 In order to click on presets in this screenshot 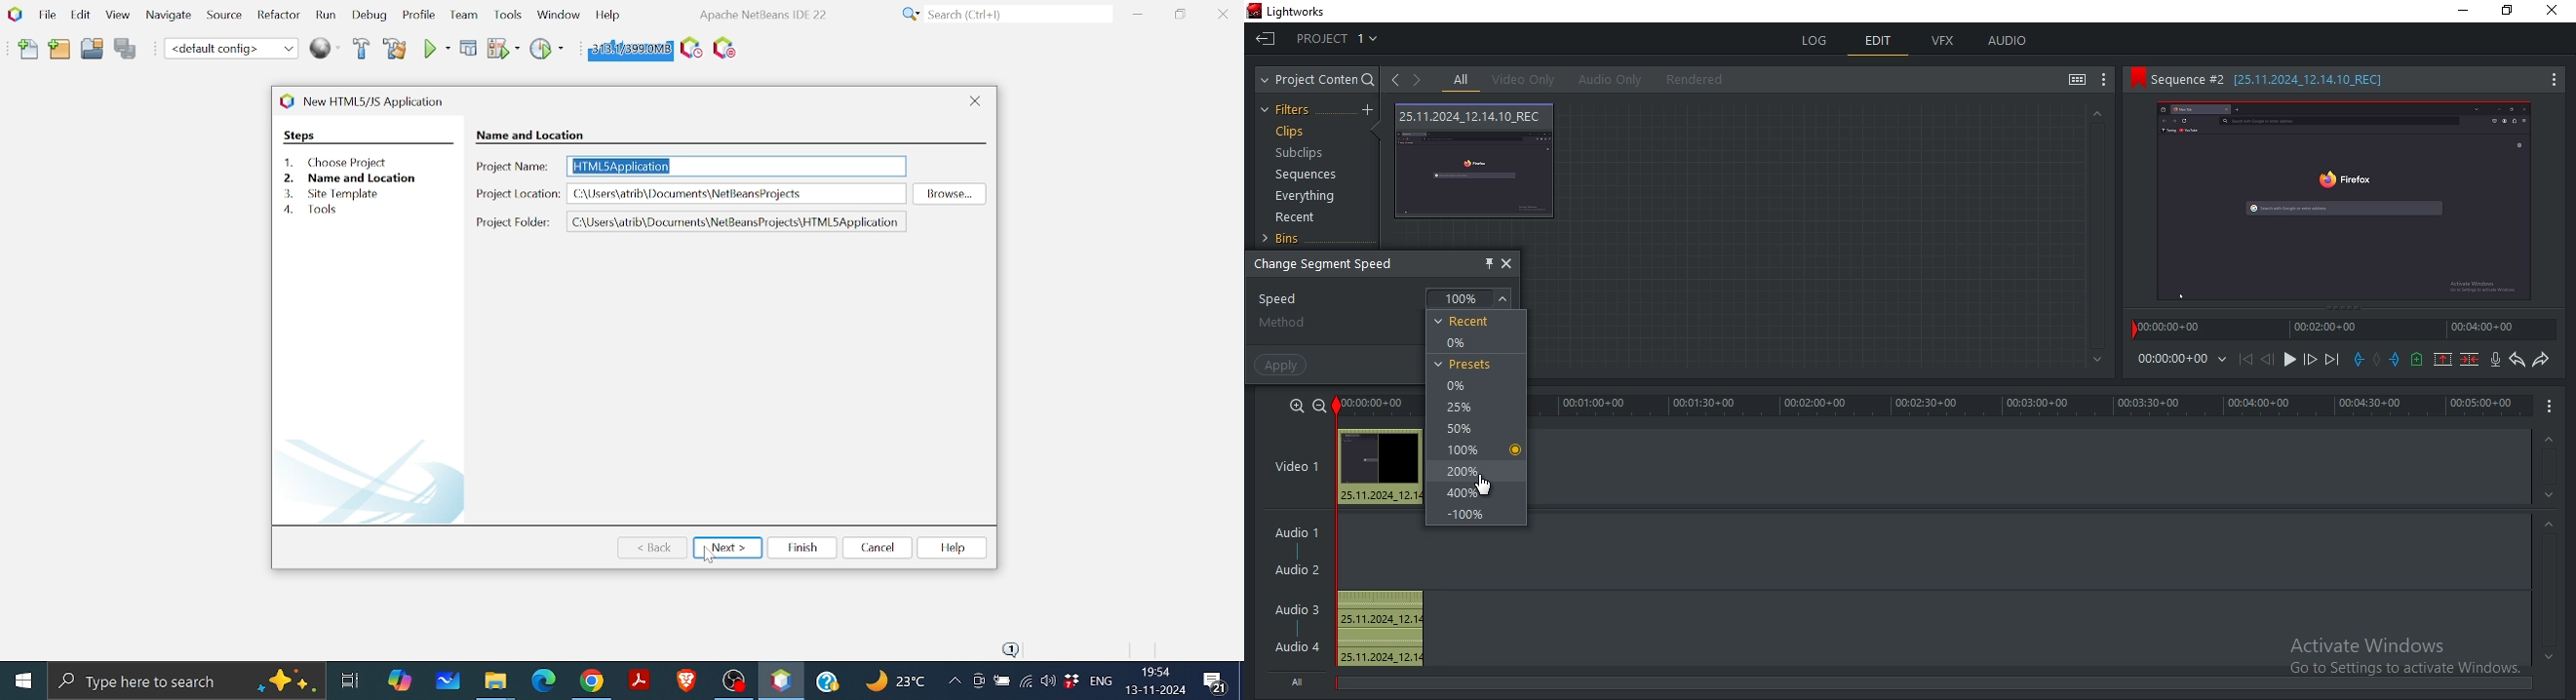, I will do `click(1467, 364)`.